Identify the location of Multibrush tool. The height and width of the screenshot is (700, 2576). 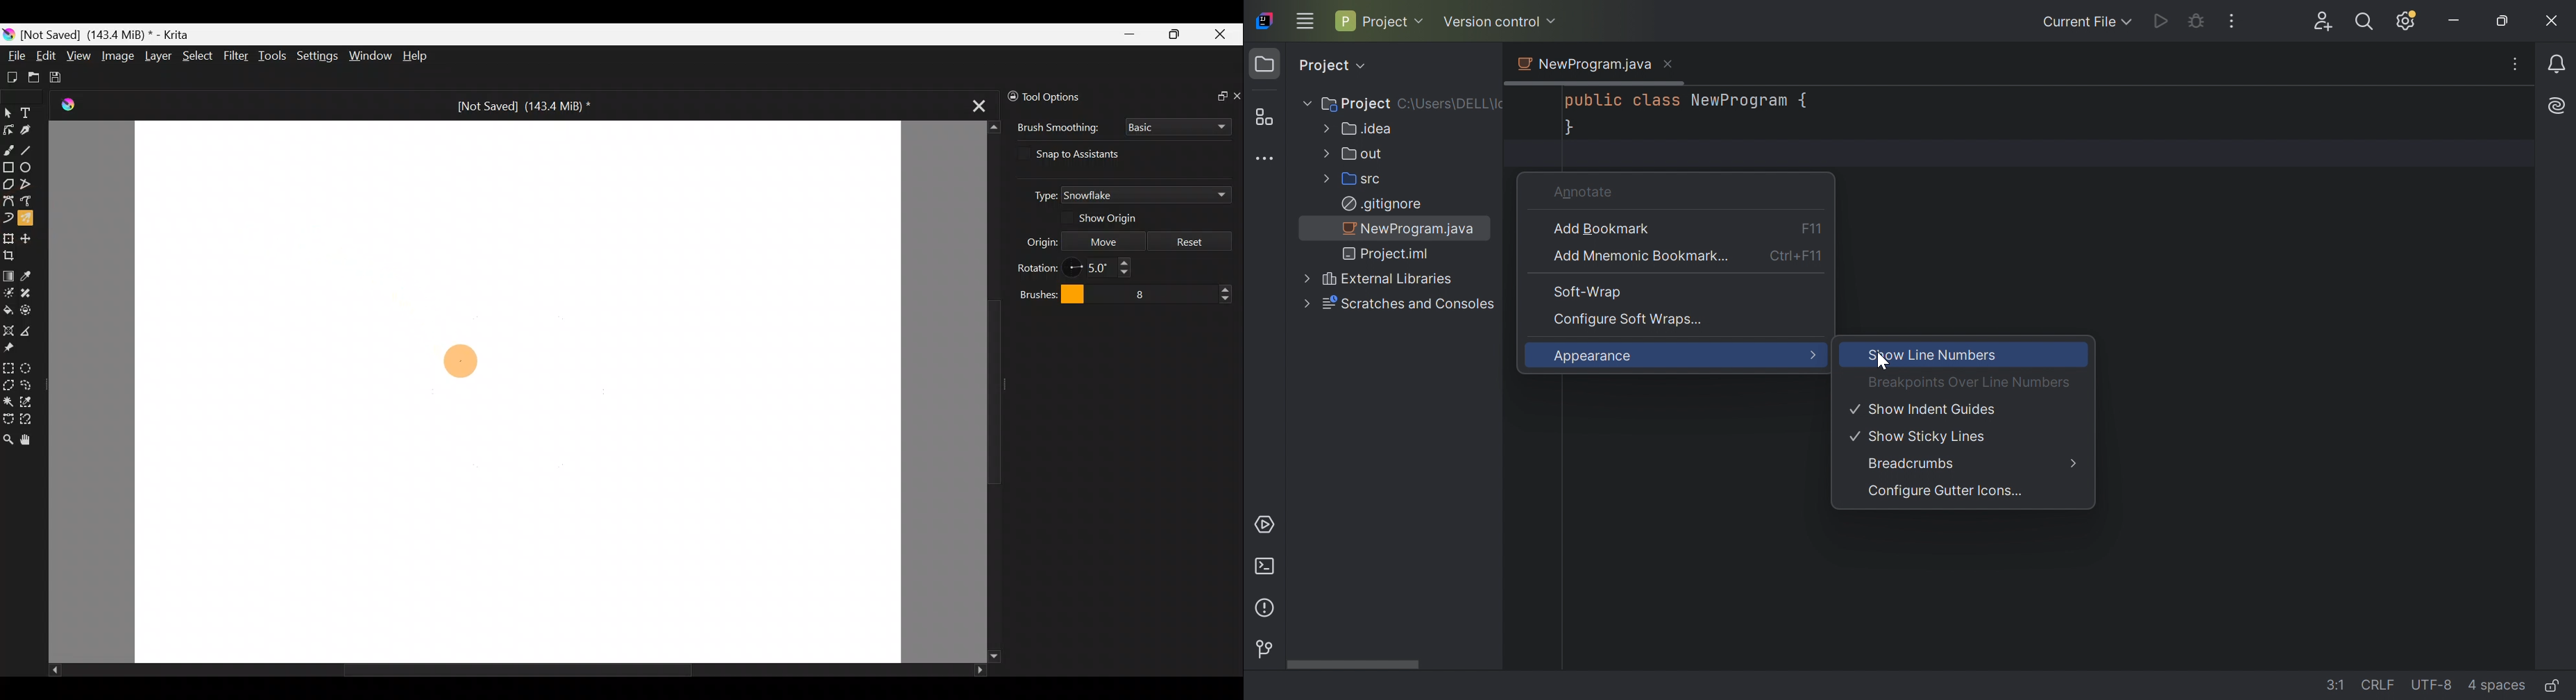
(27, 222).